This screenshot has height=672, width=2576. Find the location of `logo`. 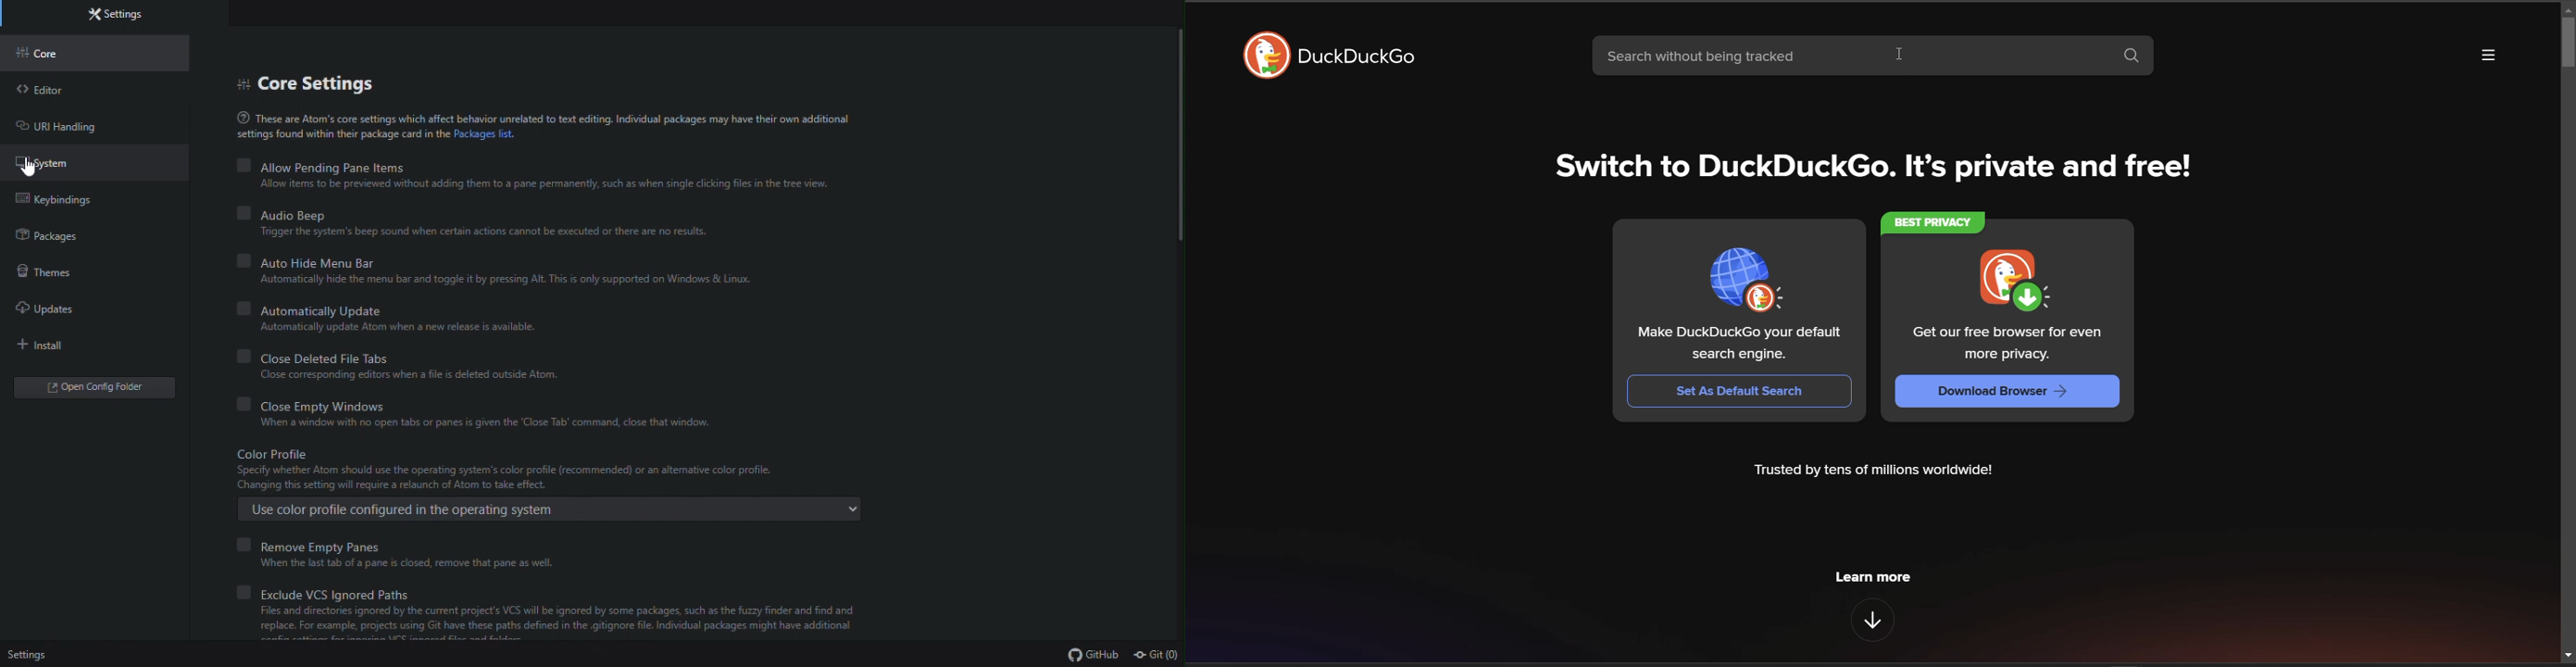

logo is located at coordinates (1263, 56).